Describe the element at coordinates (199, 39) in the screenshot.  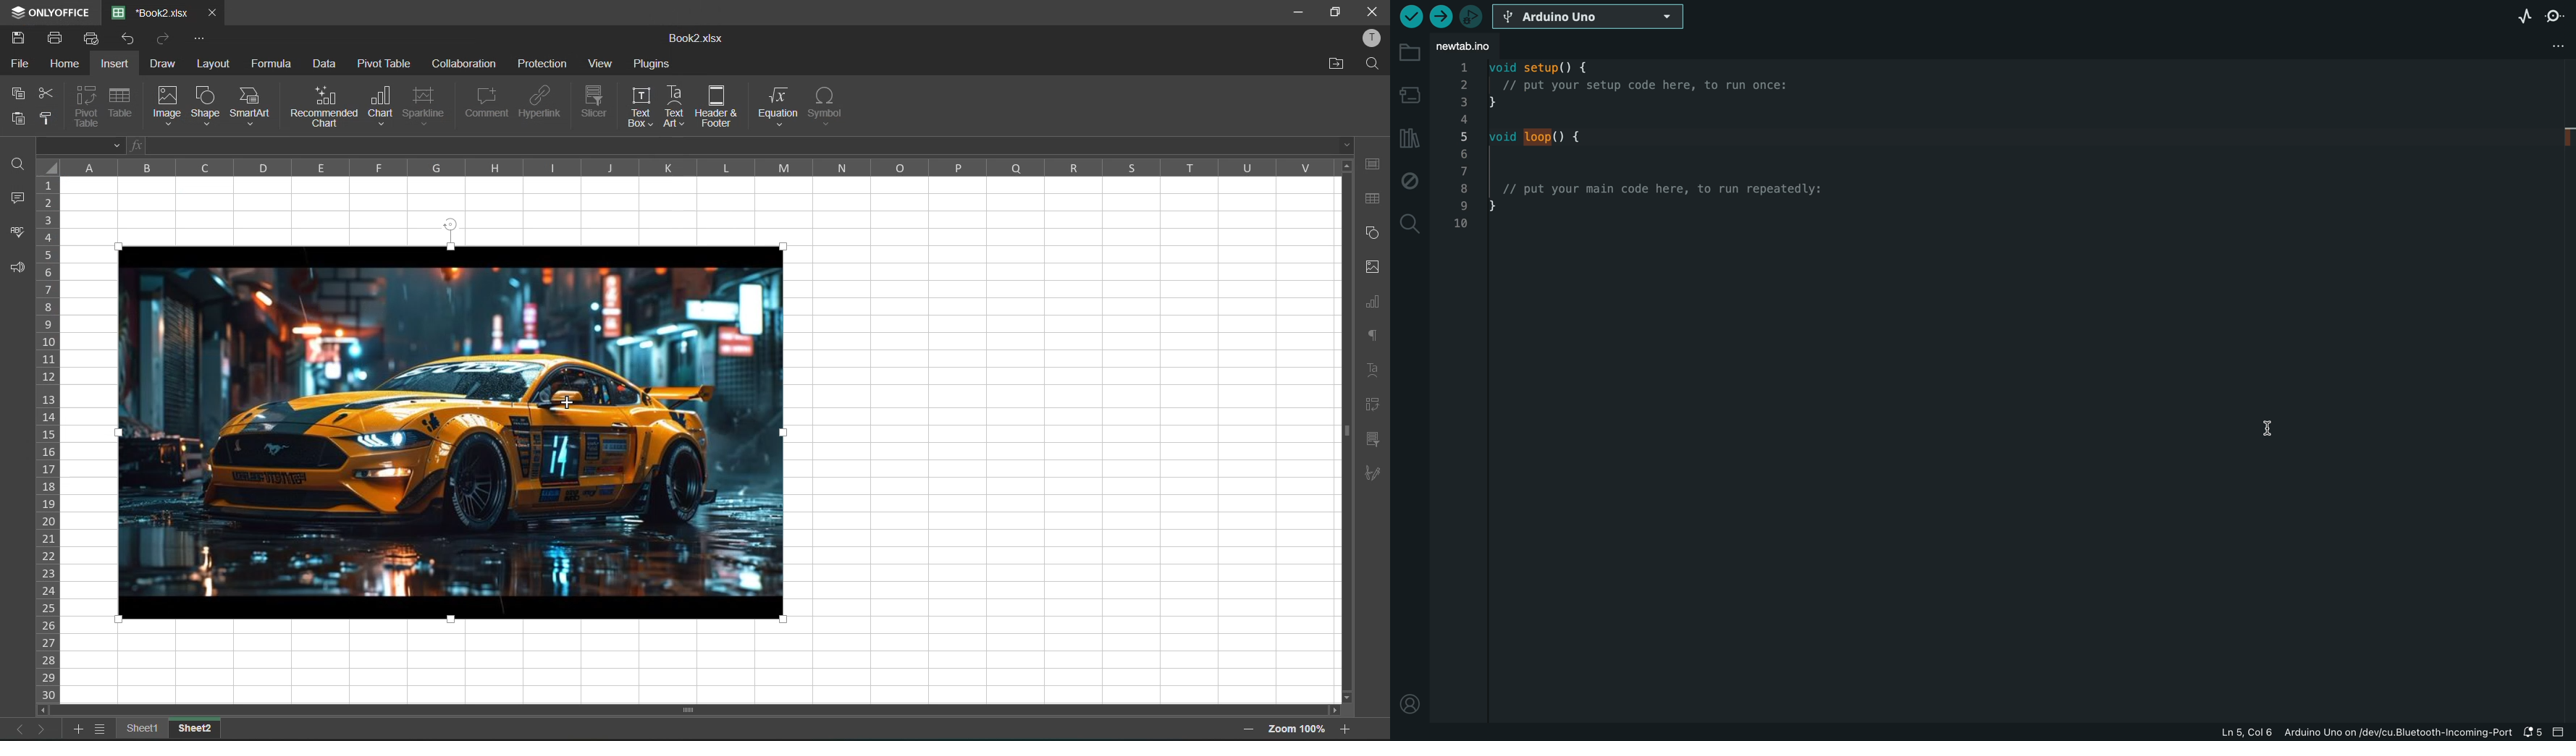
I see `customize quick access toolbar` at that location.